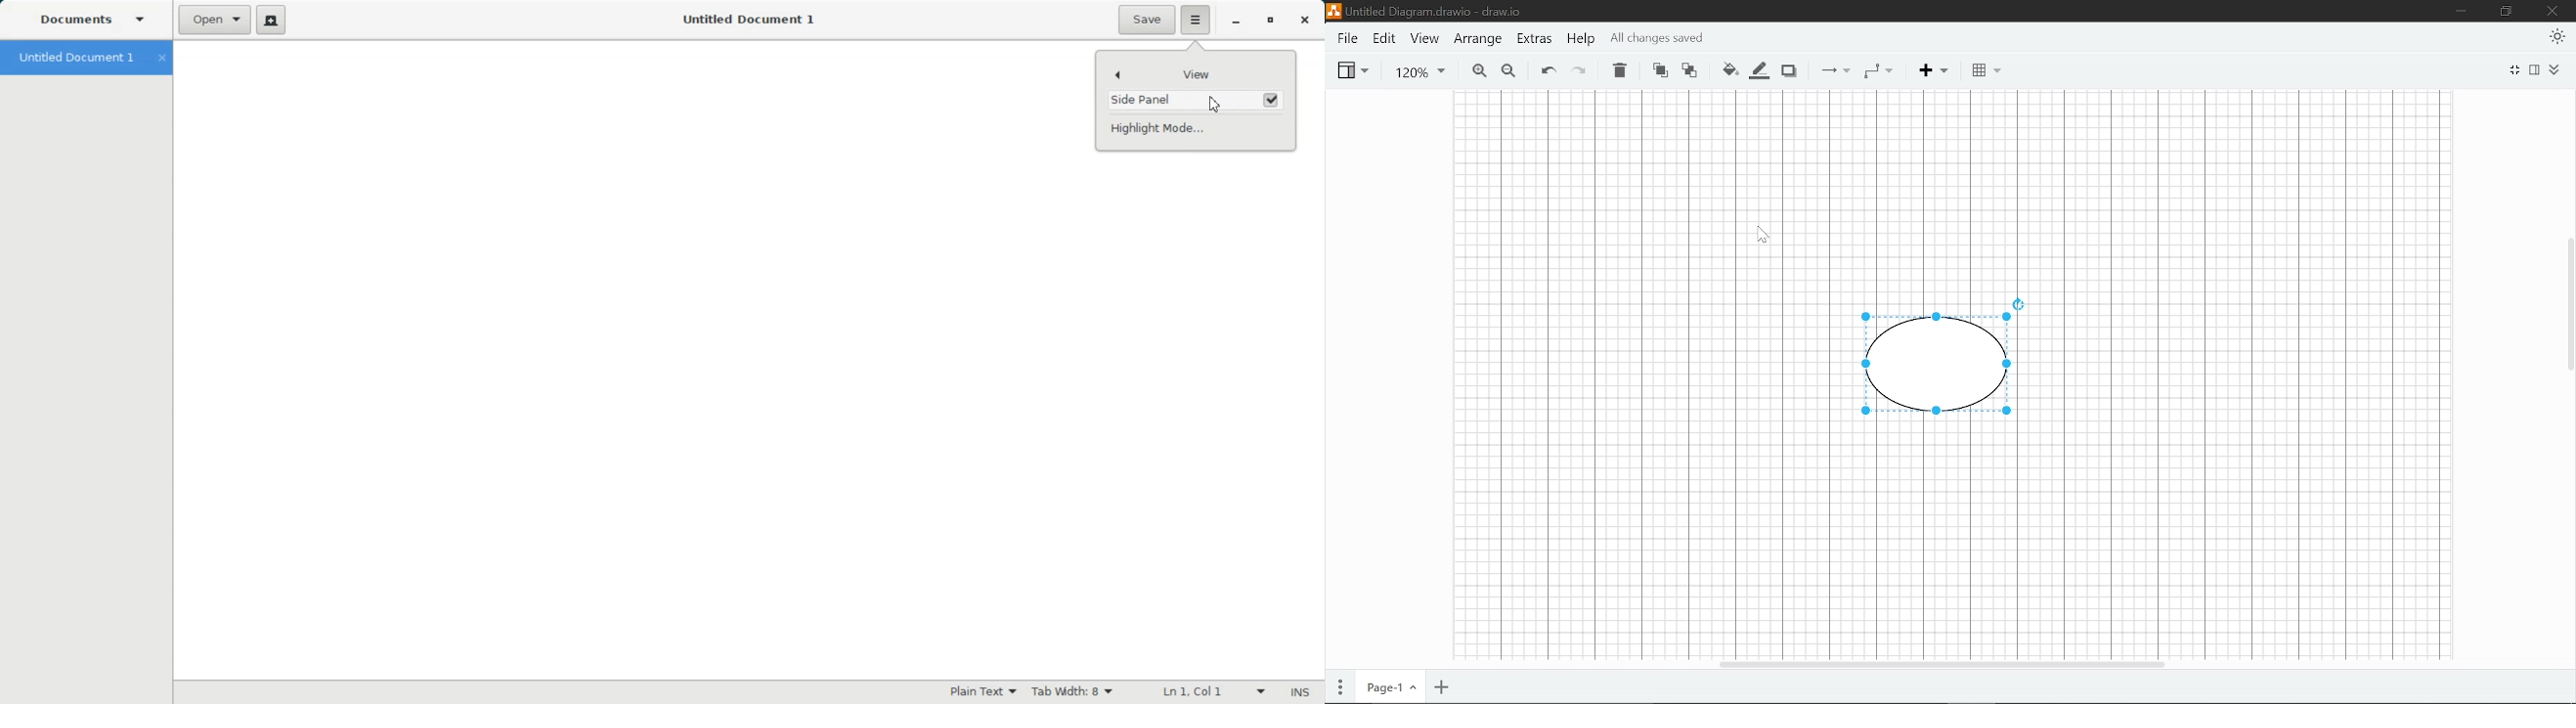 The width and height of the screenshot is (2576, 728). What do you see at coordinates (1730, 69) in the screenshot?
I see `Fill color` at bounding box center [1730, 69].